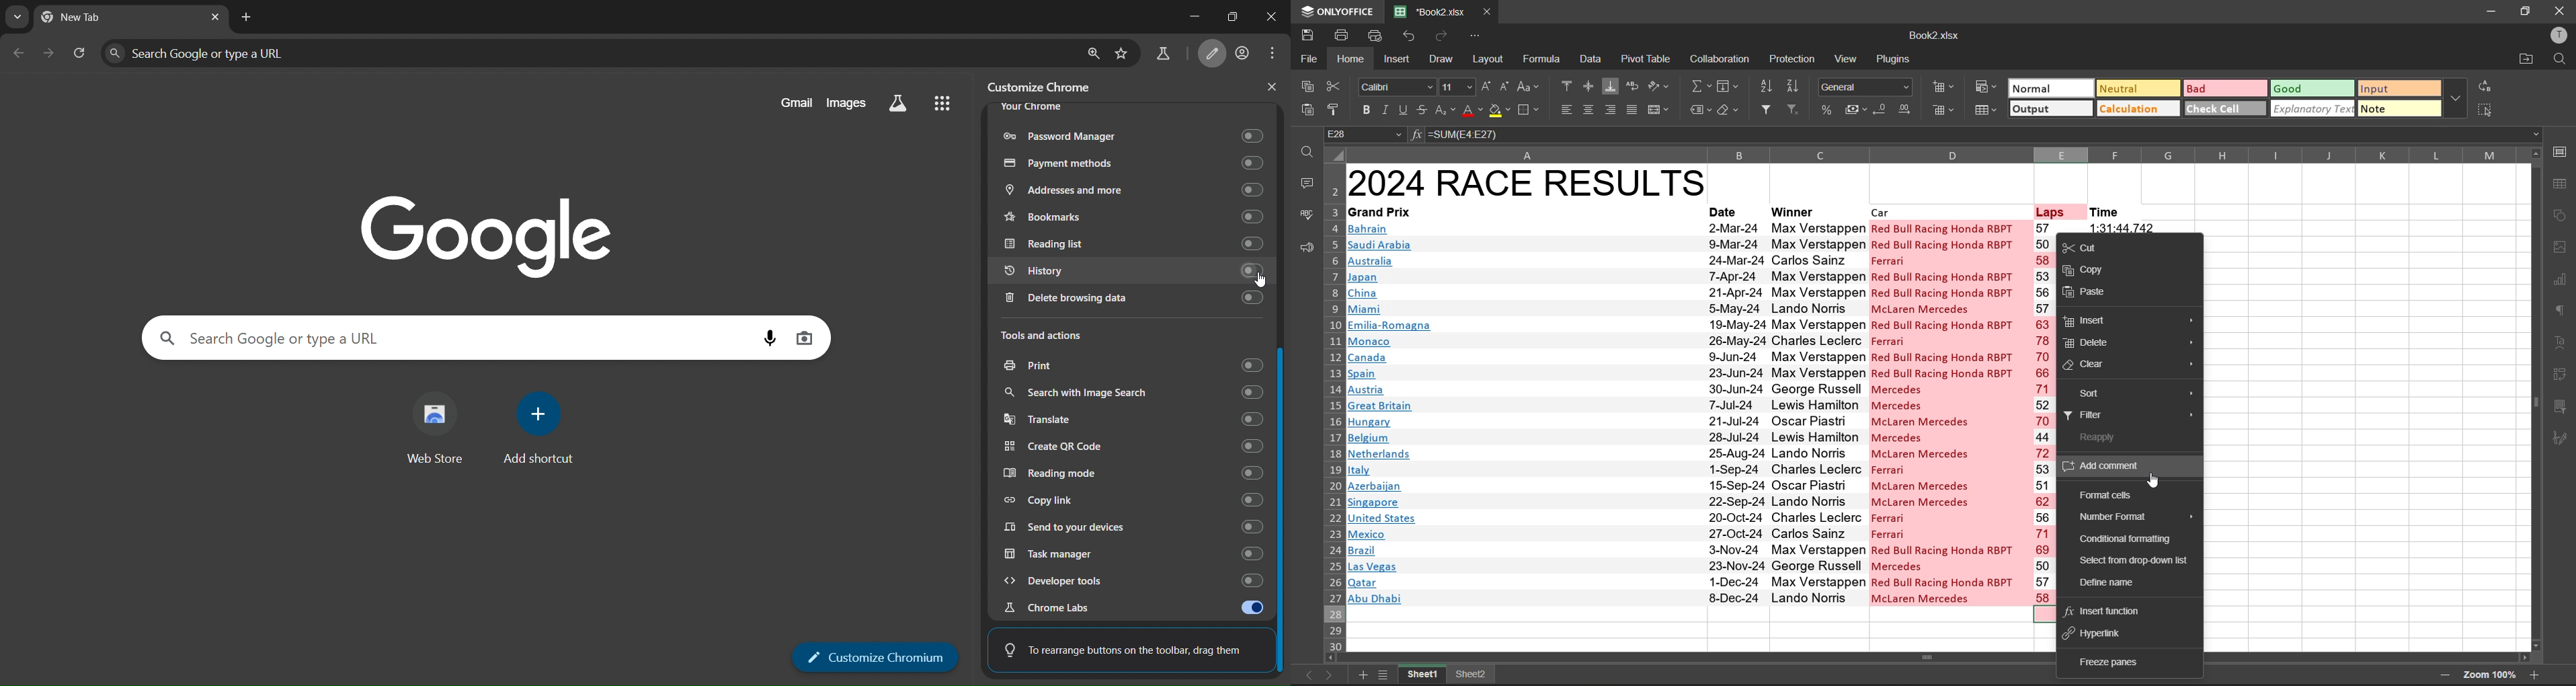 This screenshot has height=700, width=2576. Describe the element at coordinates (1307, 58) in the screenshot. I see `file` at that location.